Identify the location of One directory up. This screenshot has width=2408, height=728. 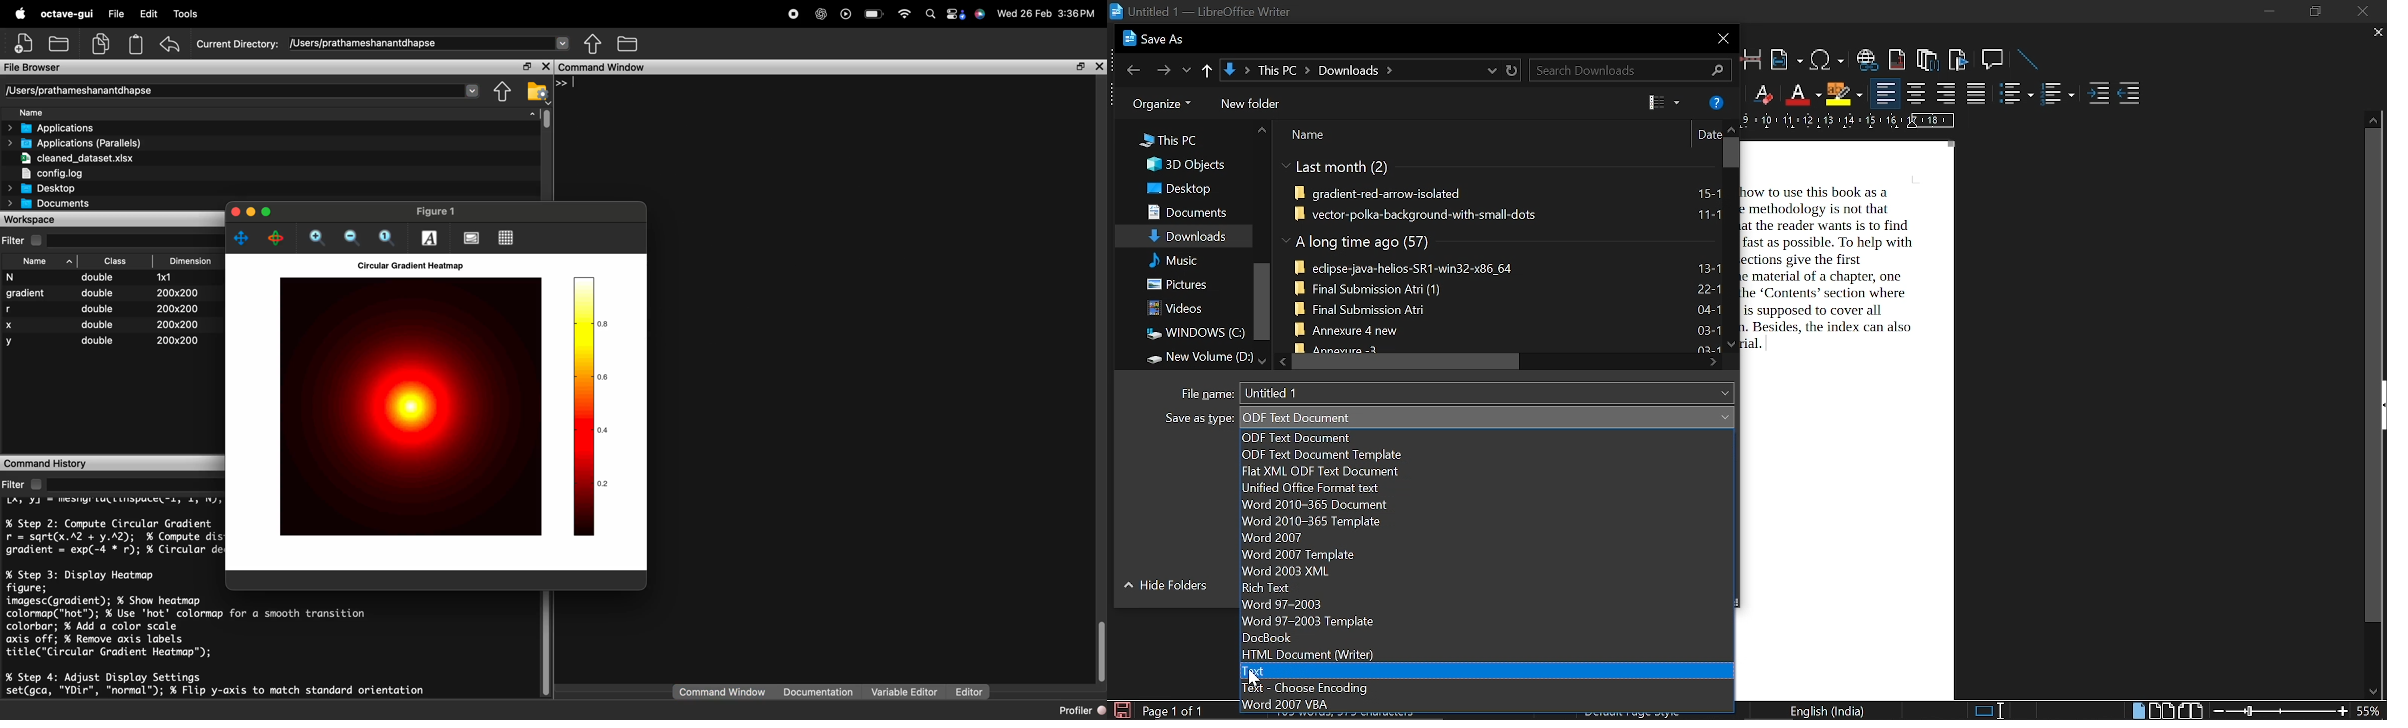
(627, 44).